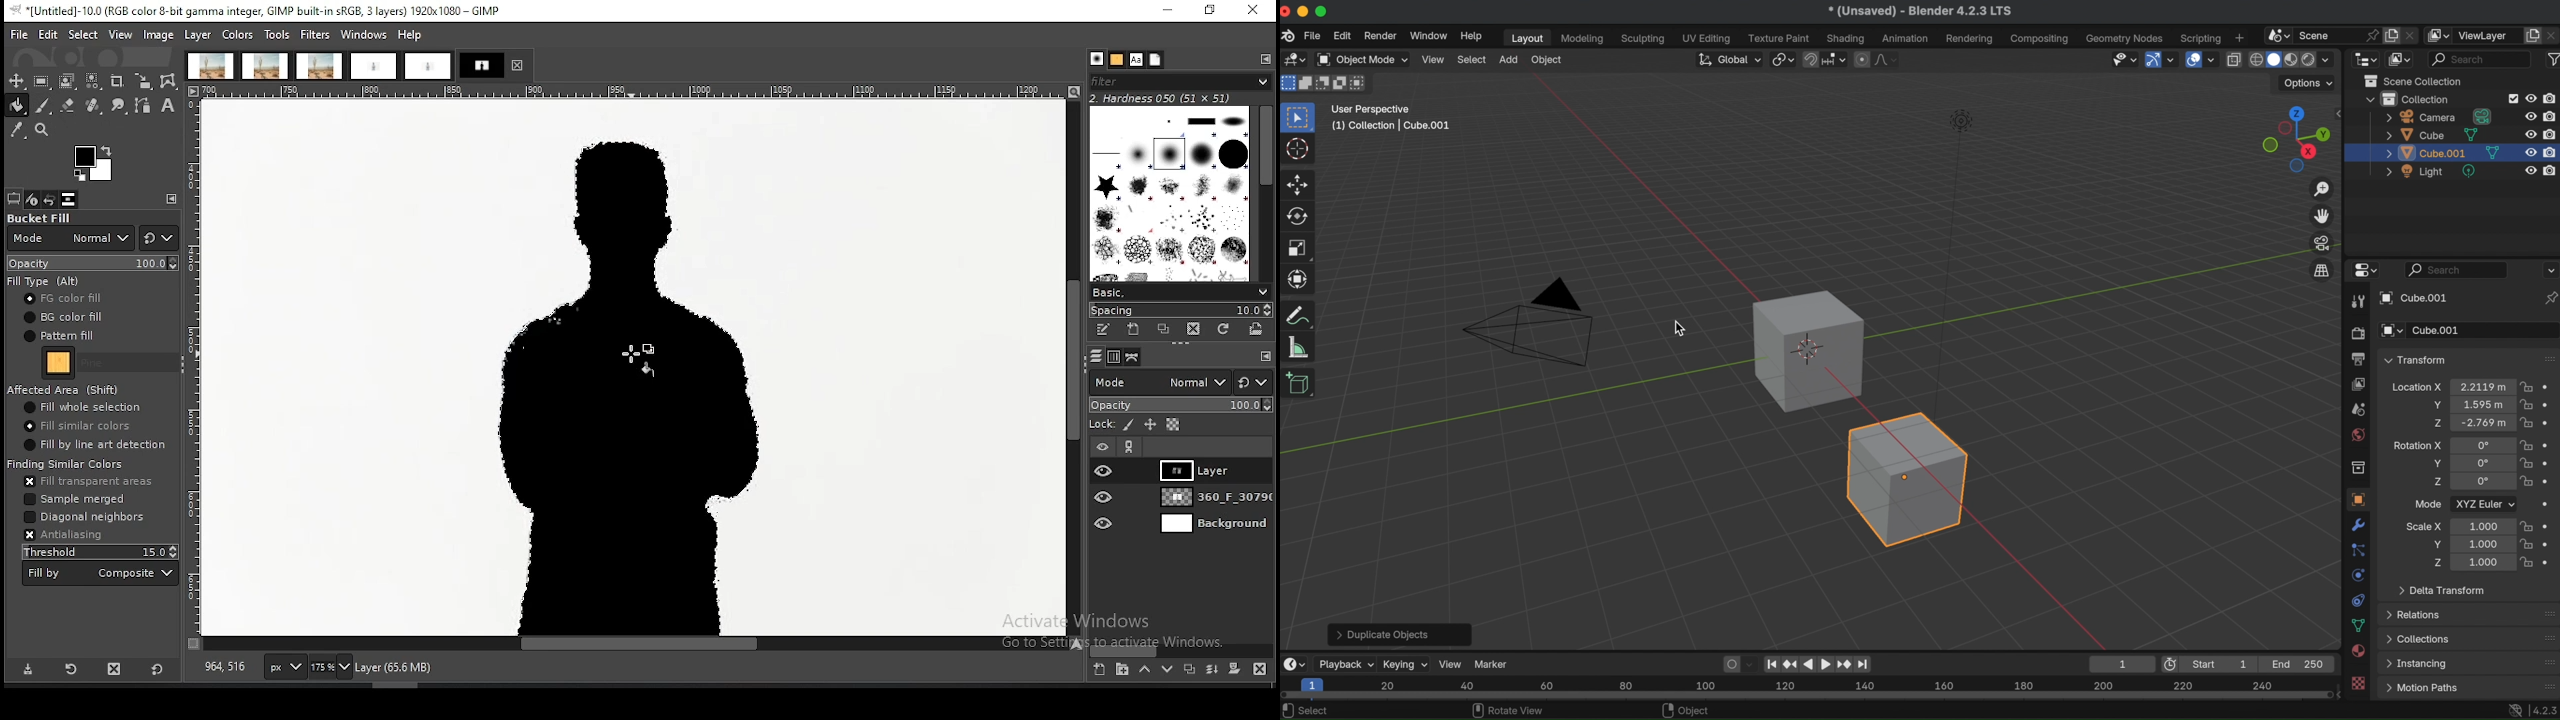 The height and width of the screenshot is (728, 2576). I want to click on duplicate layer, so click(1187, 668).